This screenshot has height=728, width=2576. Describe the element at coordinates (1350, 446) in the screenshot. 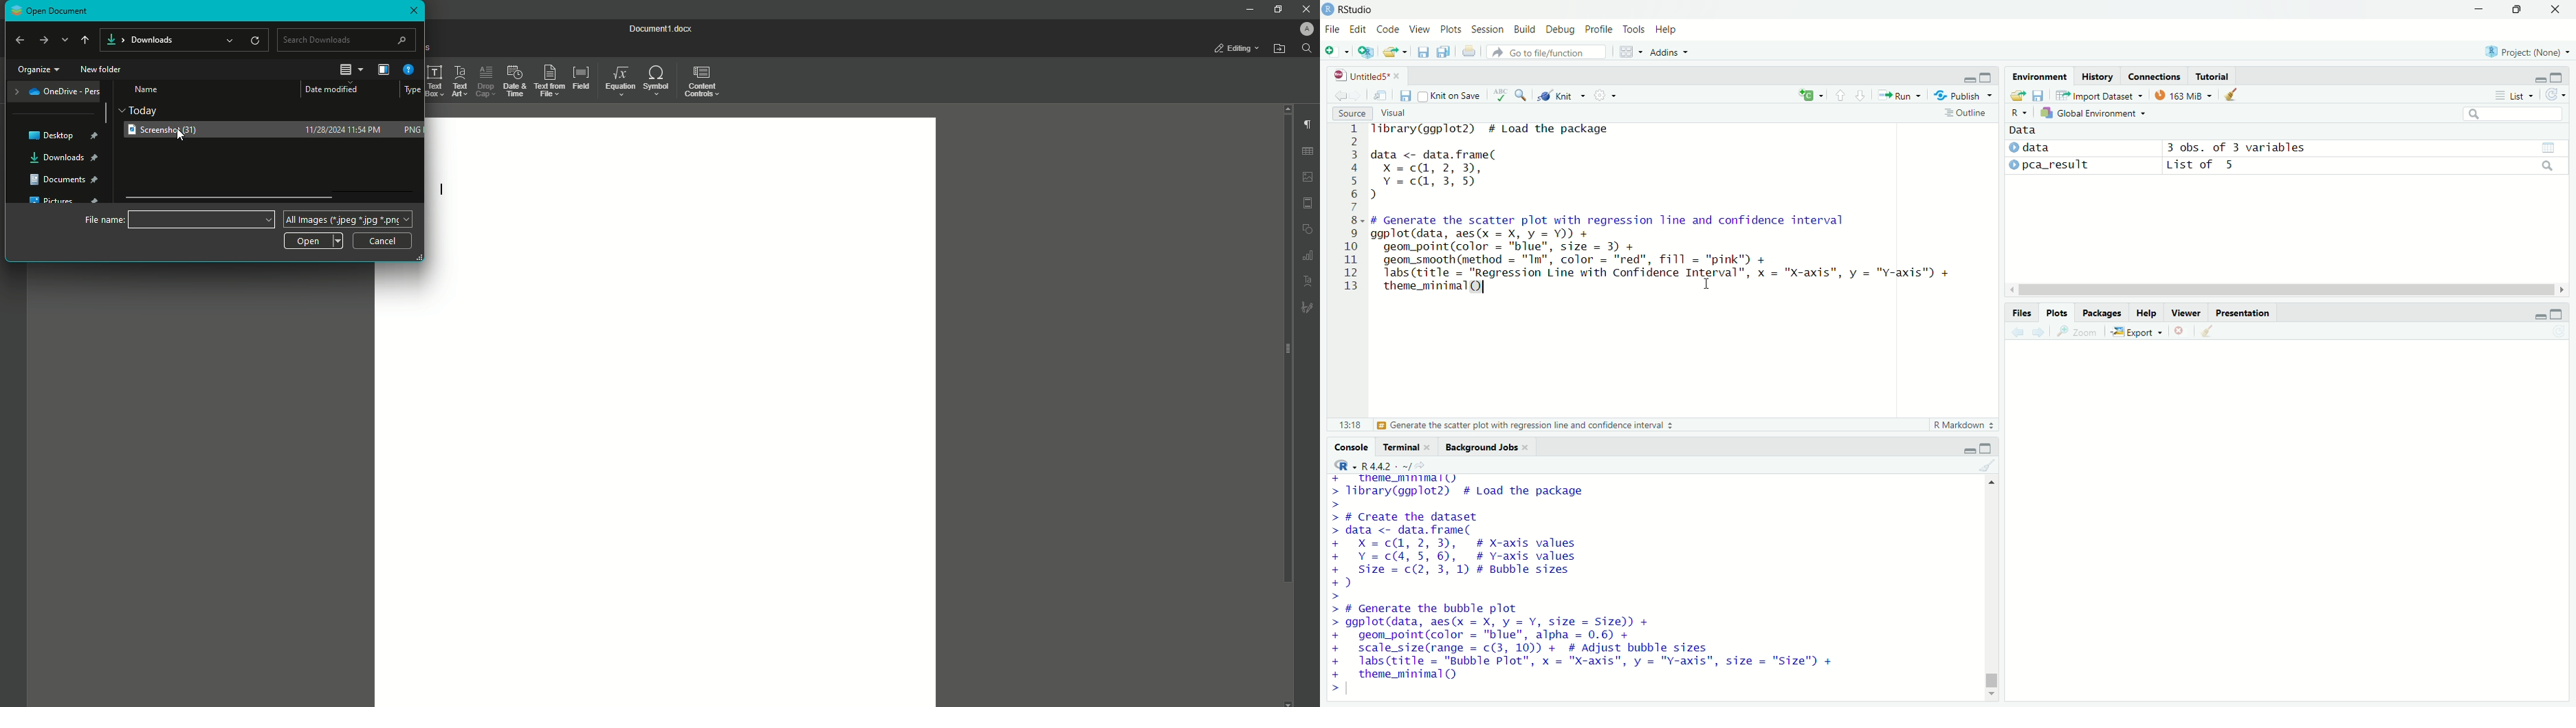

I see `Console` at that location.